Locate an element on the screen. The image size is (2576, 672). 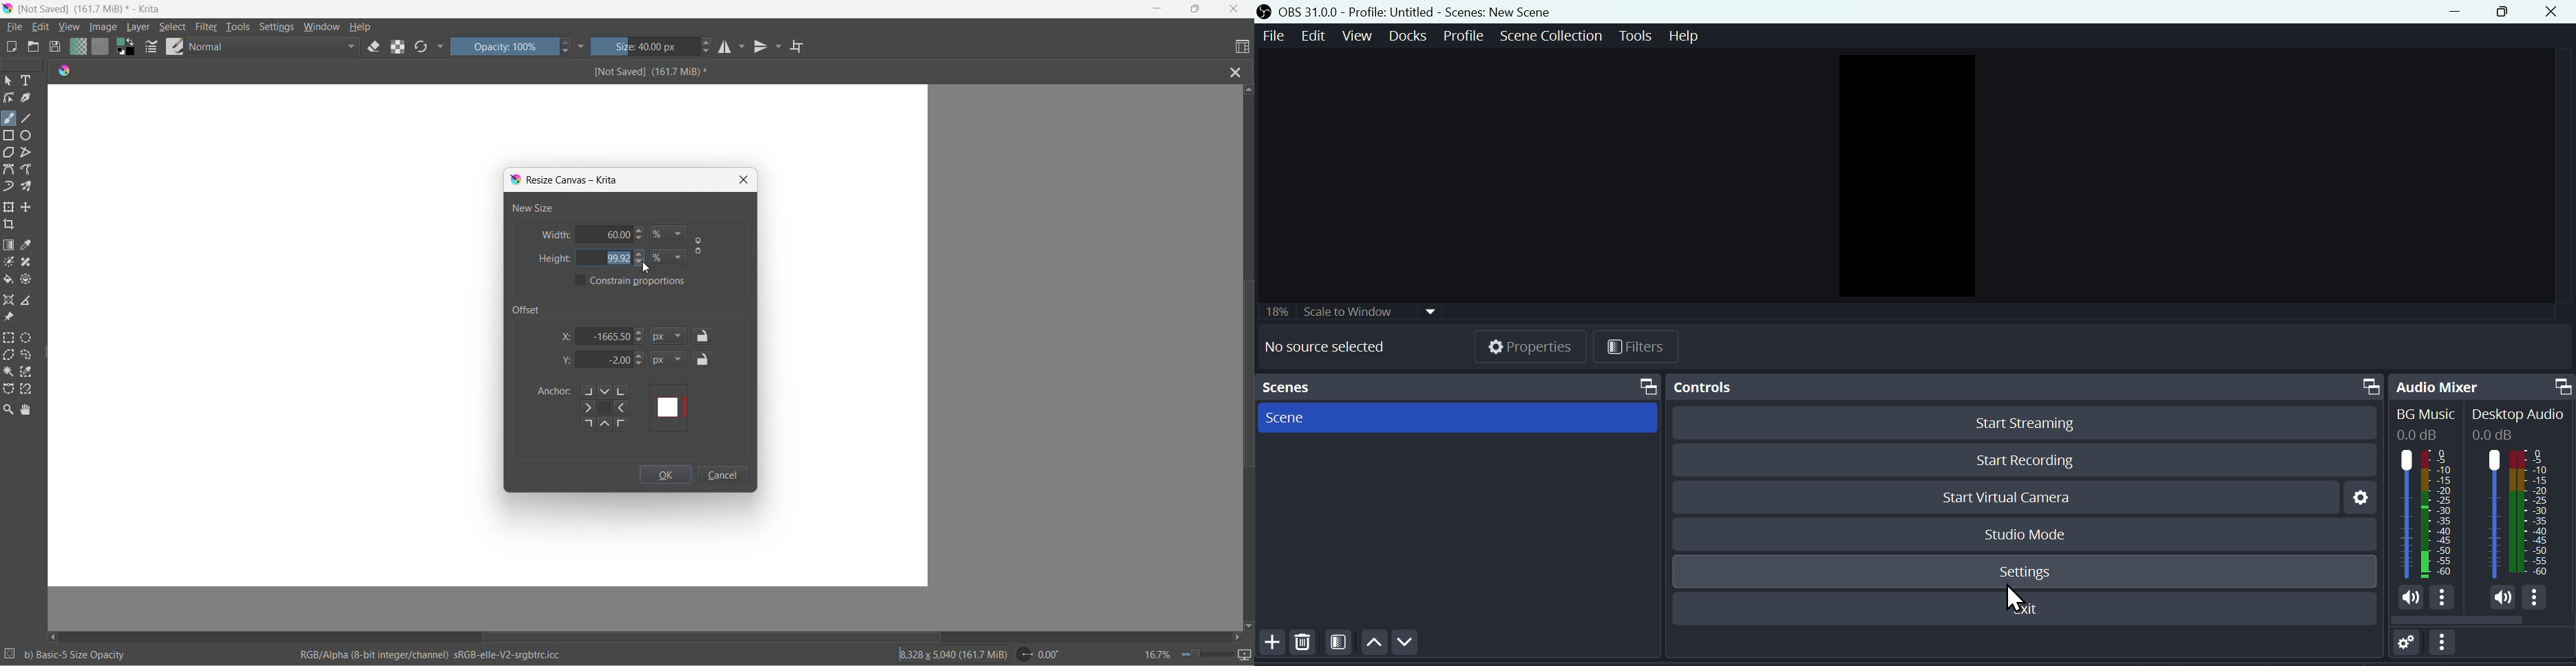
pan tool is located at coordinates (26, 411).